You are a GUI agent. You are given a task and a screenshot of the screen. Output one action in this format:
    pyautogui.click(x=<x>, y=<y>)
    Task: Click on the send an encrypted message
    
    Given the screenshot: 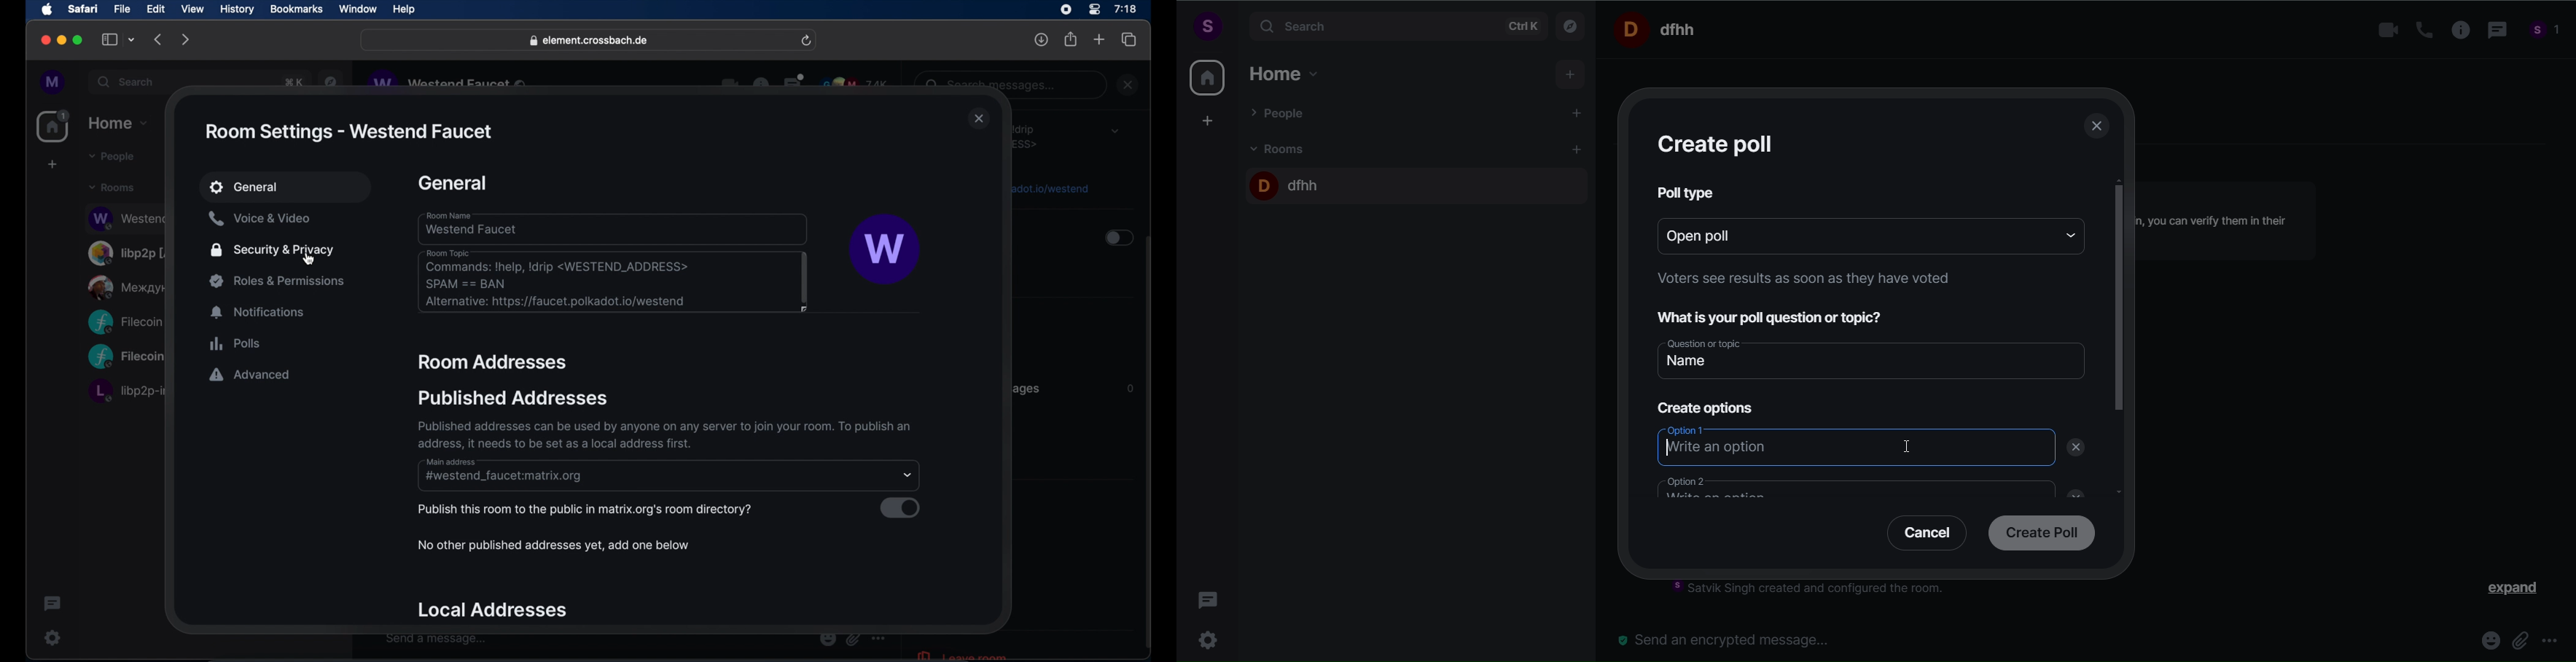 What is the action you would take?
    pyautogui.click(x=1730, y=639)
    